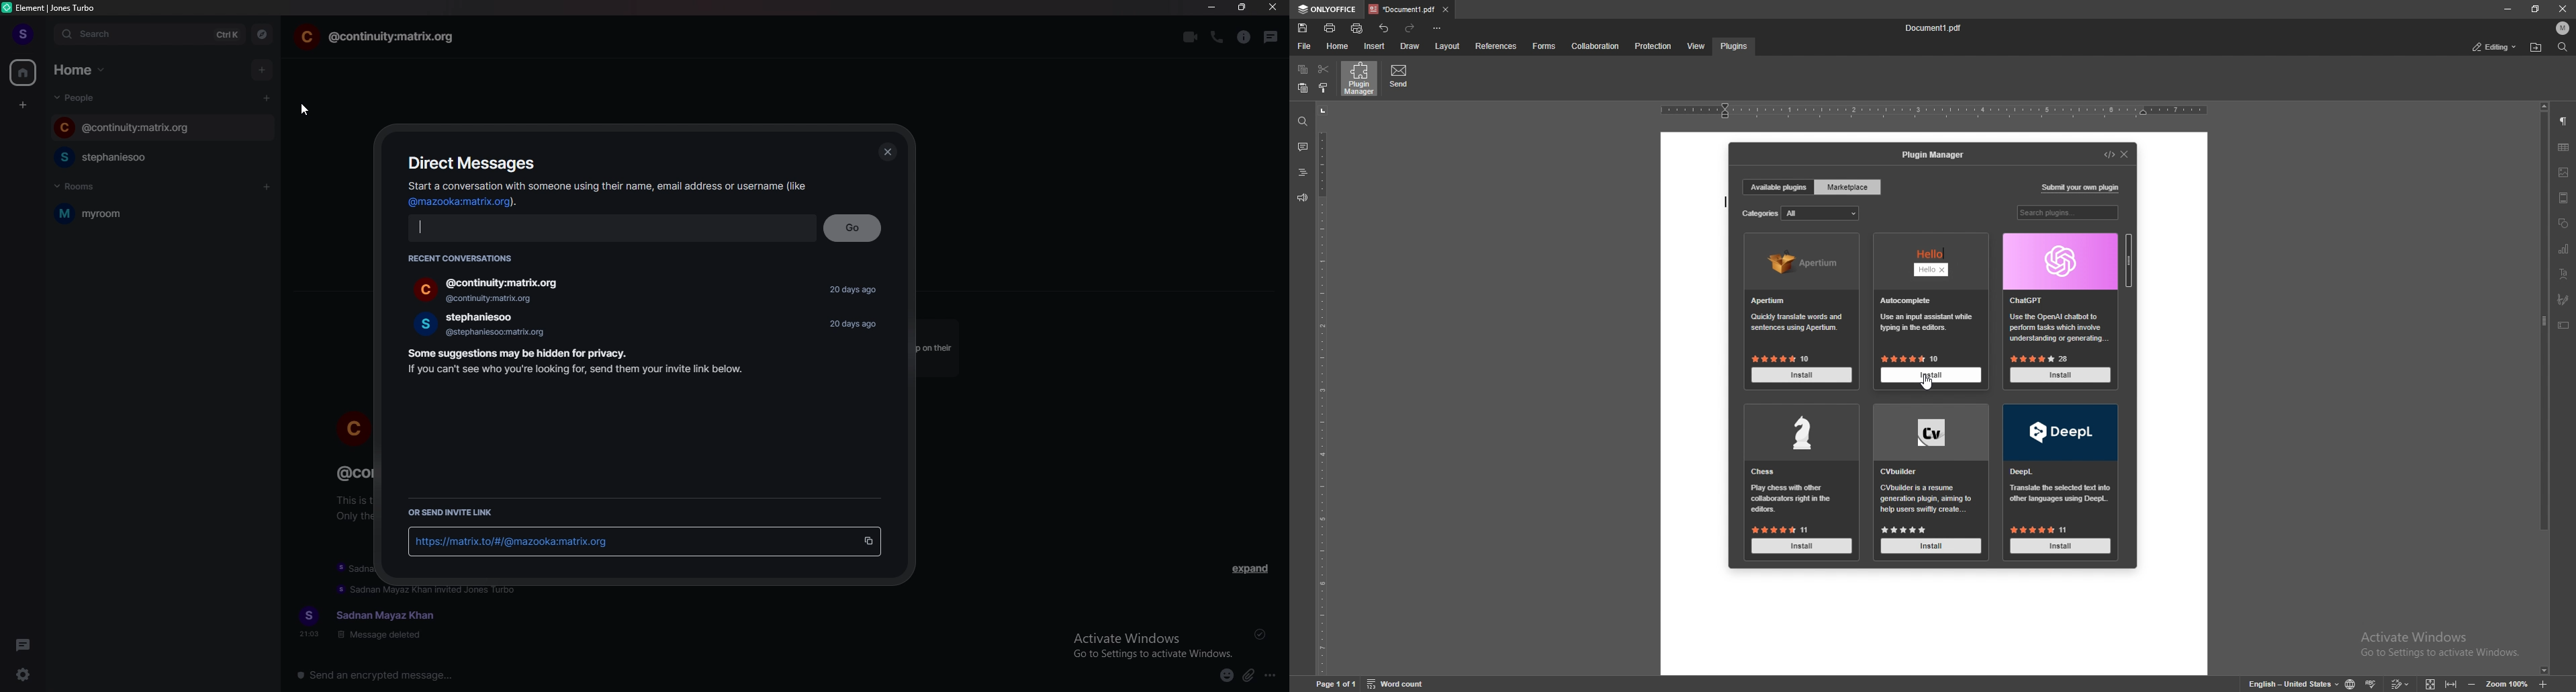  Describe the element at coordinates (868, 541) in the screenshot. I see `copy` at that location.